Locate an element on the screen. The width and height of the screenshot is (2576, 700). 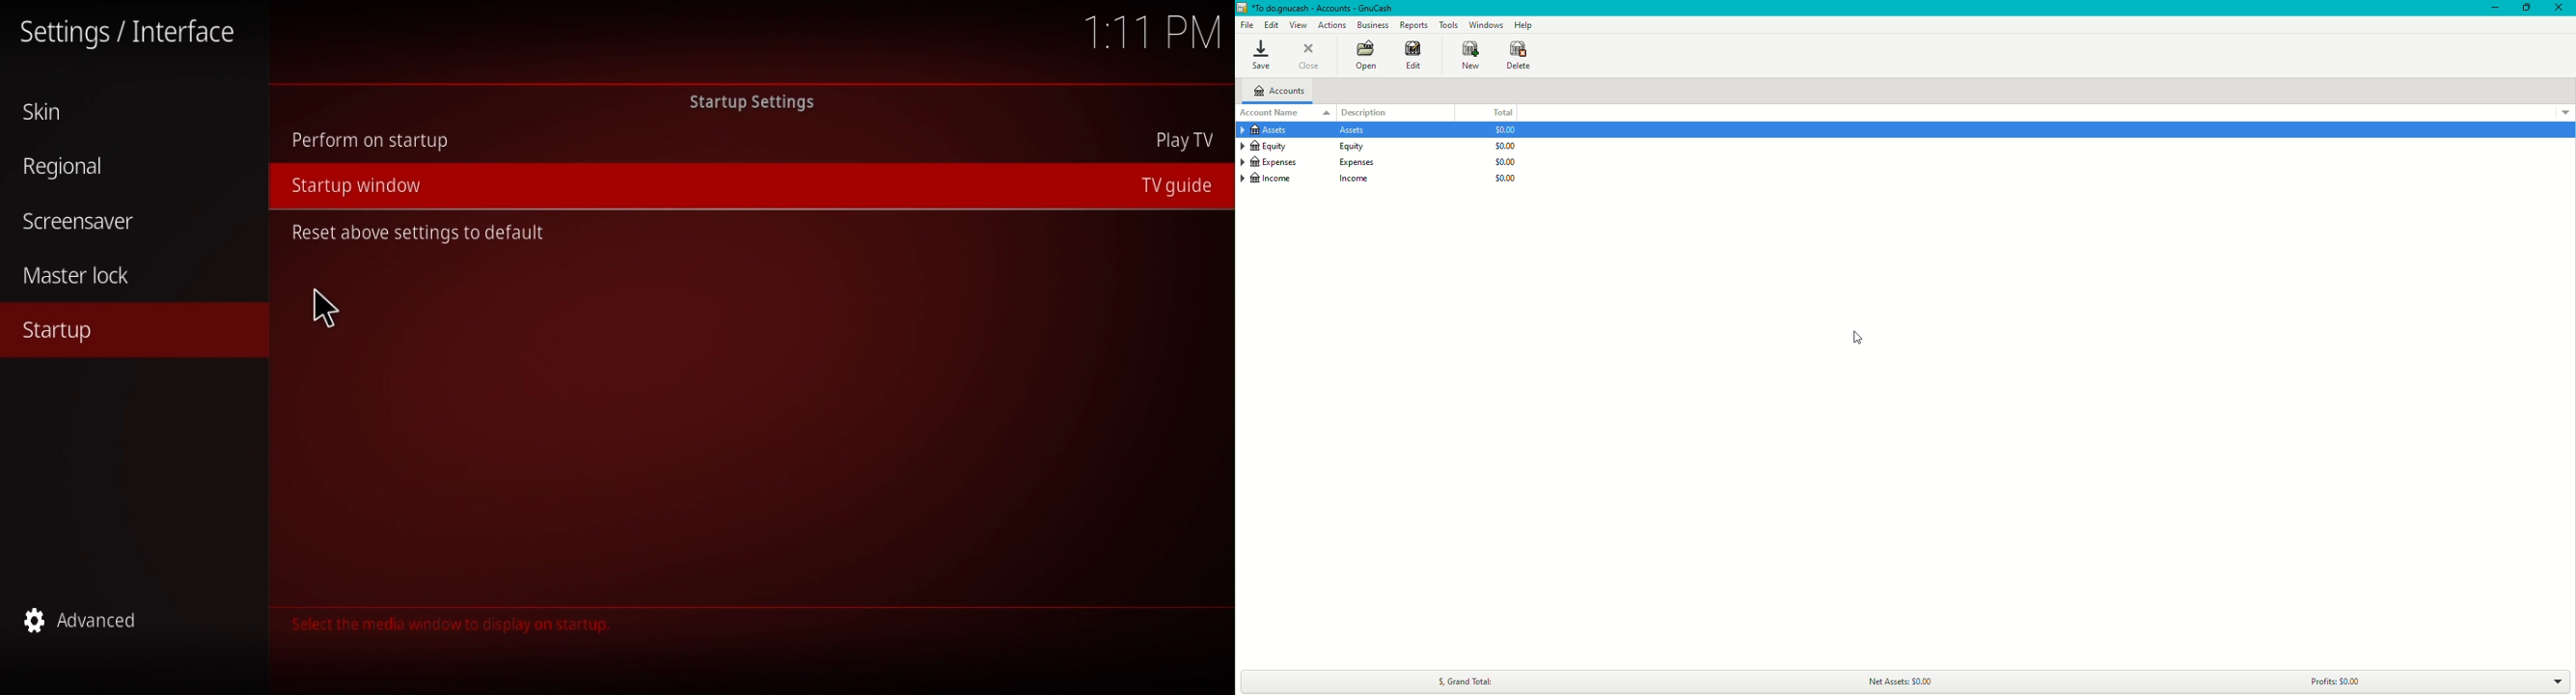
Play TV is located at coordinates (1183, 138).